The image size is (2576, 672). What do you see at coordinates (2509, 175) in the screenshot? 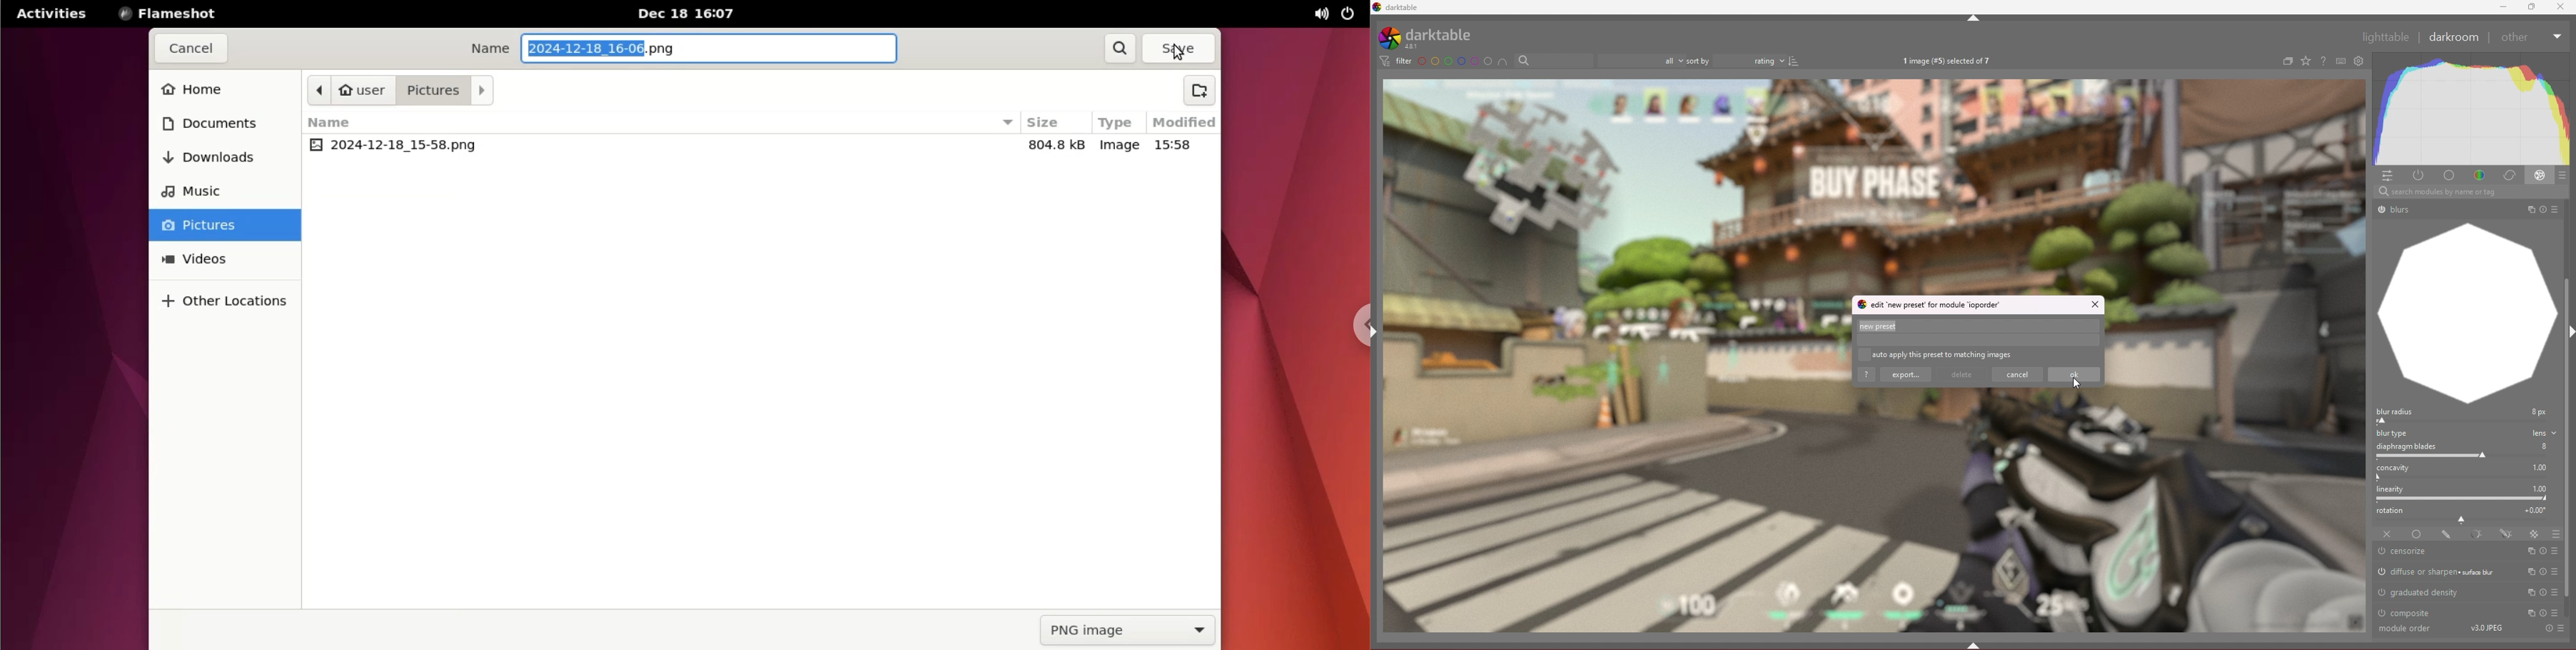
I see `correct` at bounding box center [2509, 175].